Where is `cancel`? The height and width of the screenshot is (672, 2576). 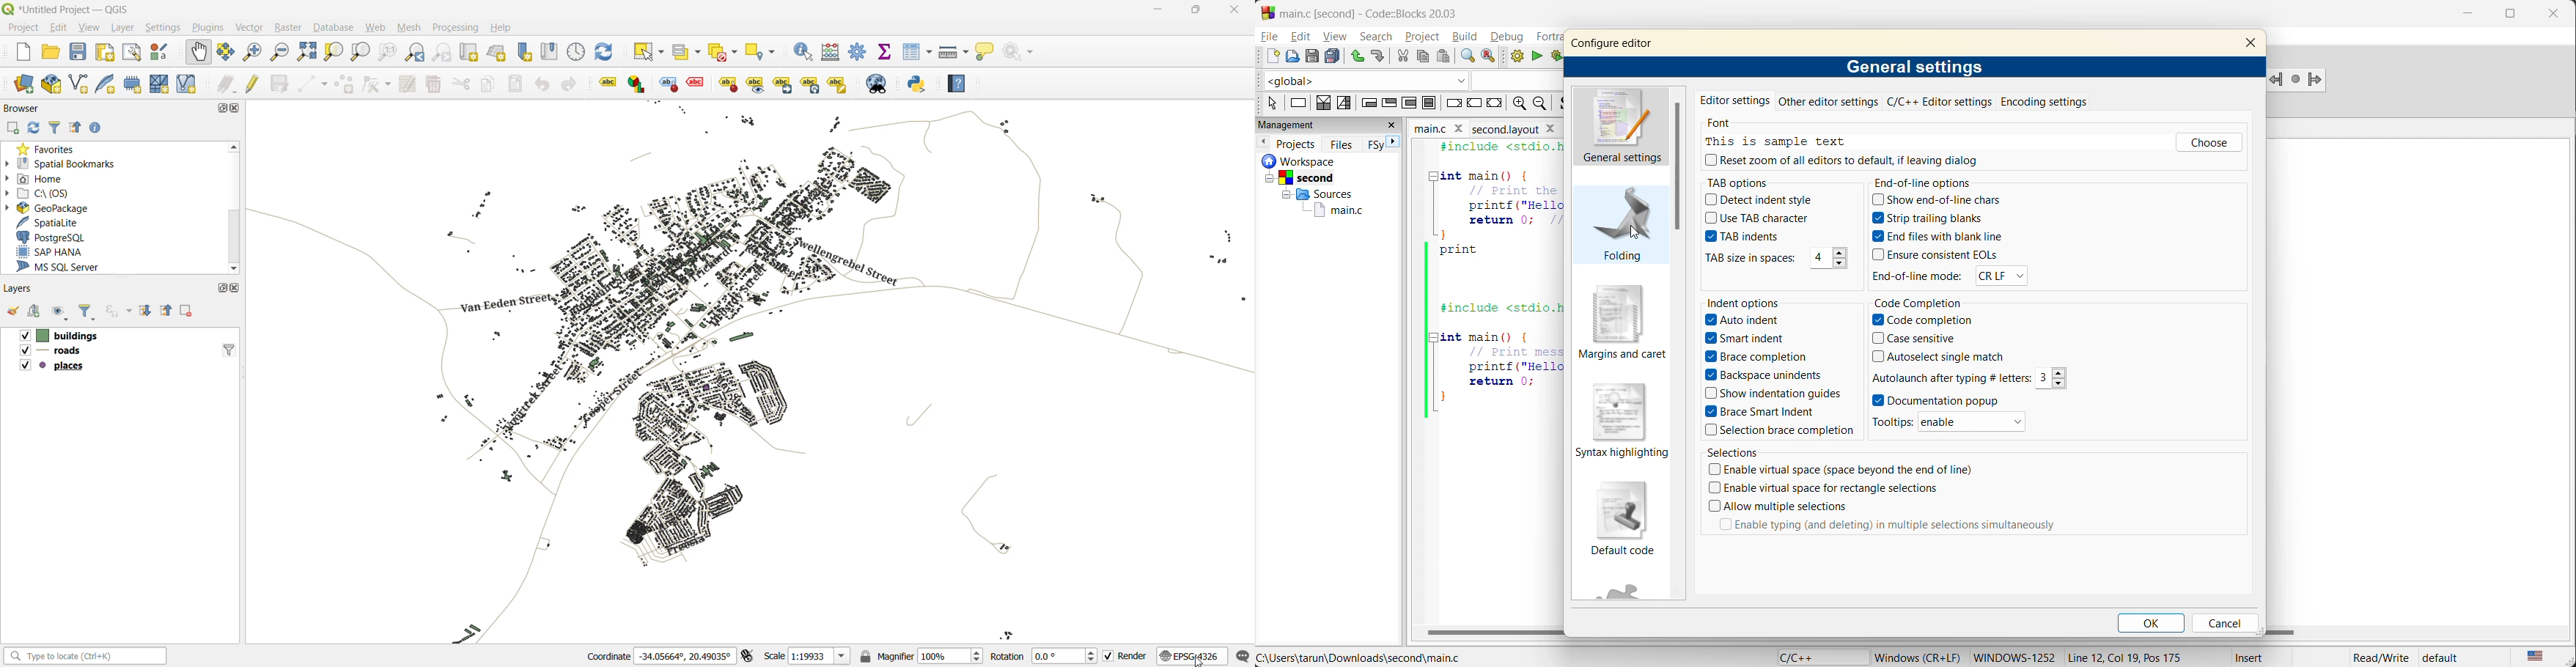
cancel is located at coordinates (2229, 624).